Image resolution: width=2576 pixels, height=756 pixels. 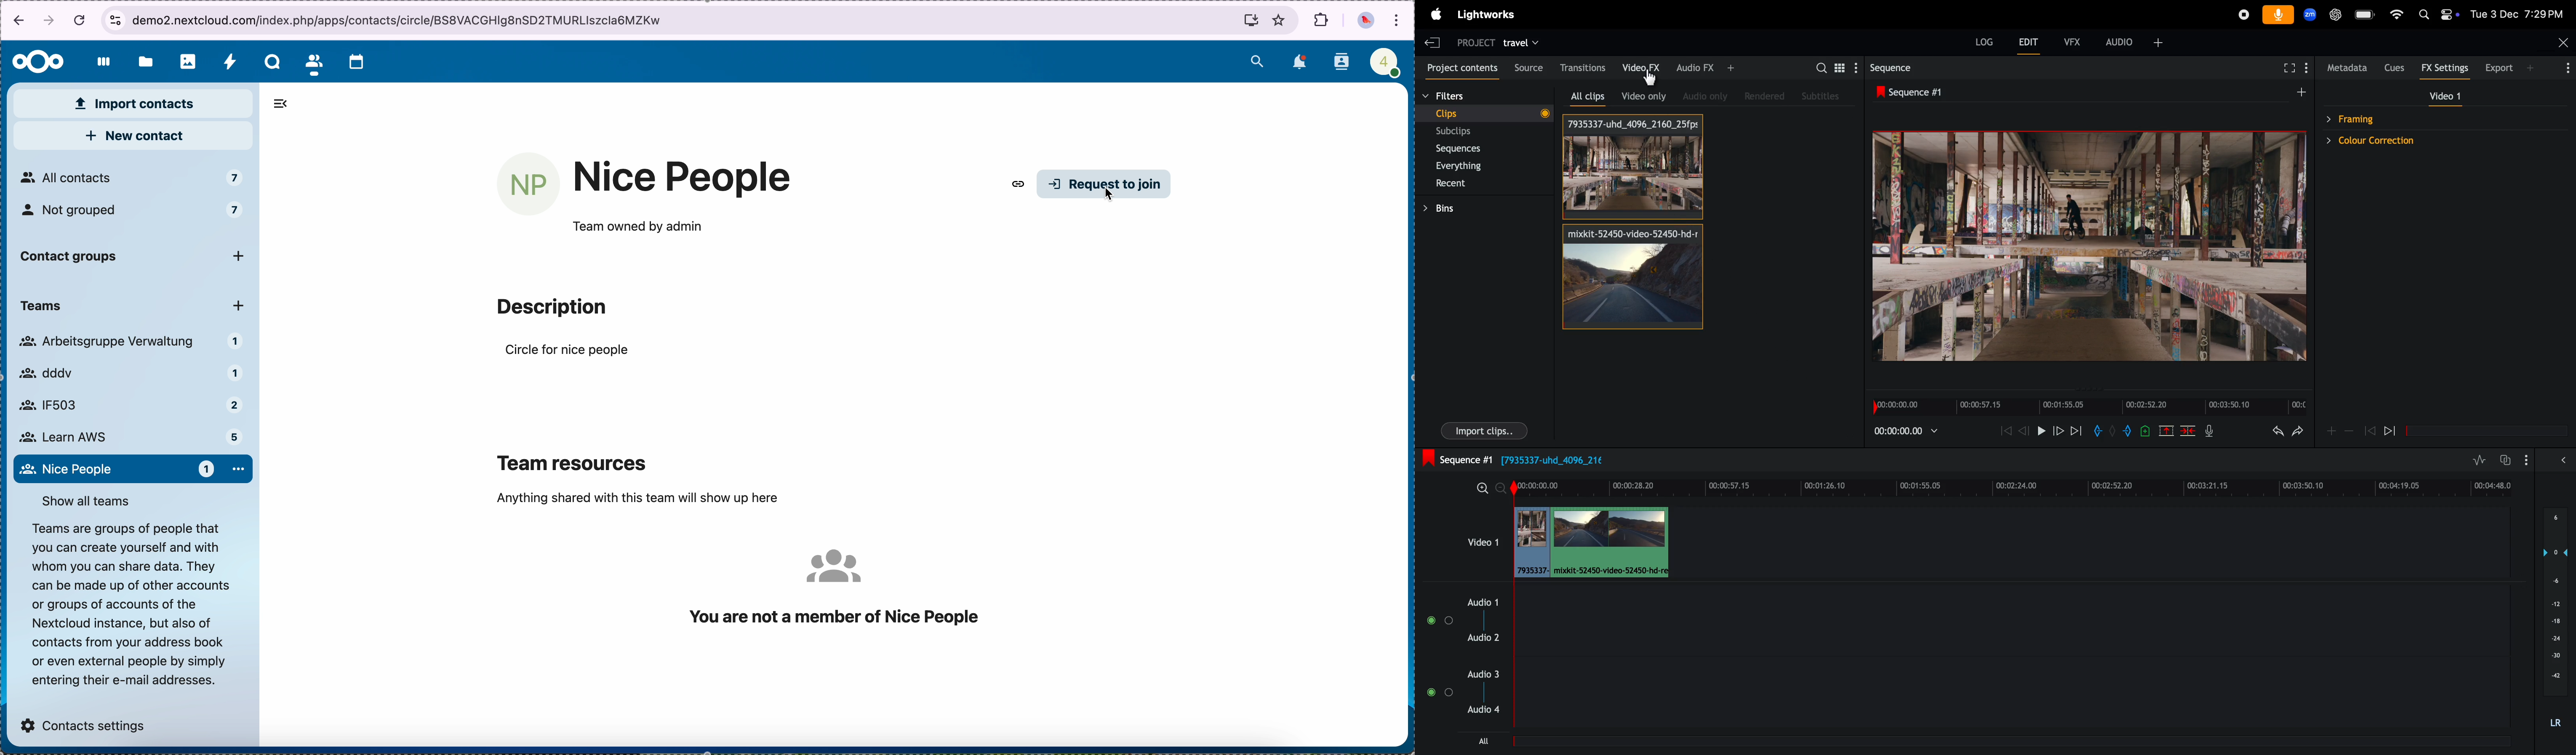 I want to click on Talk, so click(x=269, y=61).